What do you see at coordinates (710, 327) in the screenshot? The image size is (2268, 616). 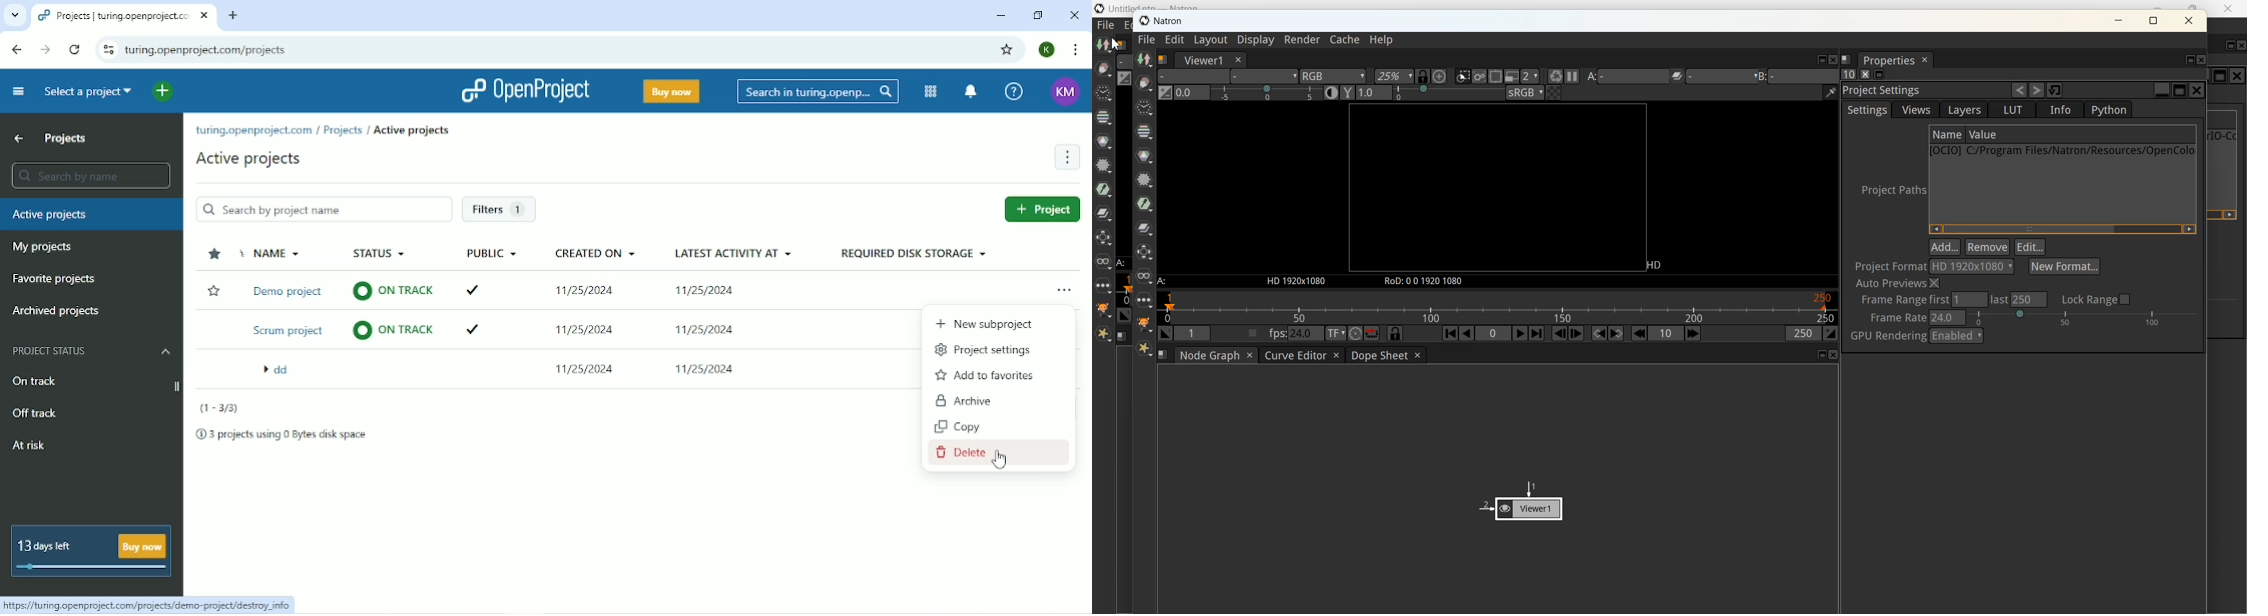 I see `11/25/2024` at bounding box center [710, 327].